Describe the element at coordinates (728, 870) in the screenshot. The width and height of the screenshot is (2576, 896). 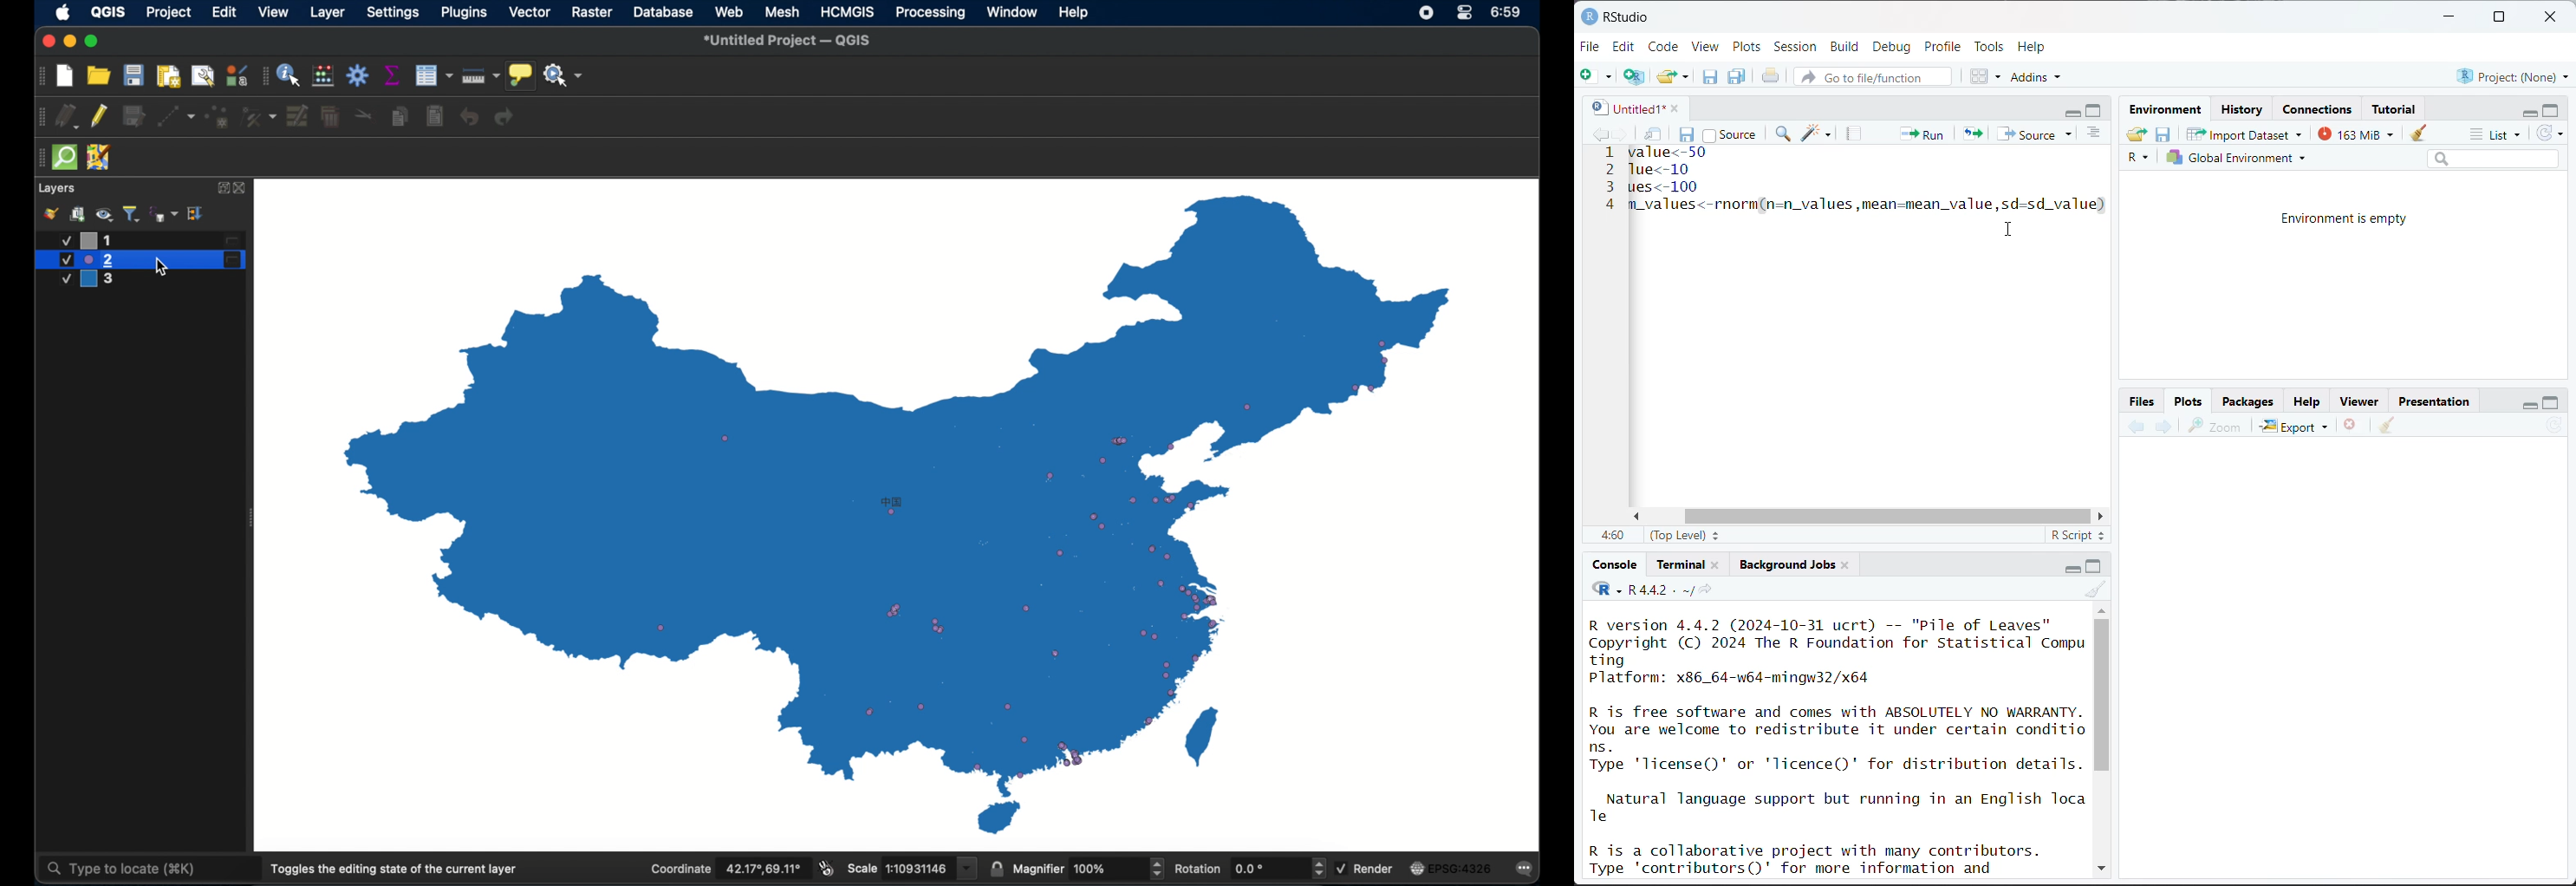
I see `coordinate` at that location.